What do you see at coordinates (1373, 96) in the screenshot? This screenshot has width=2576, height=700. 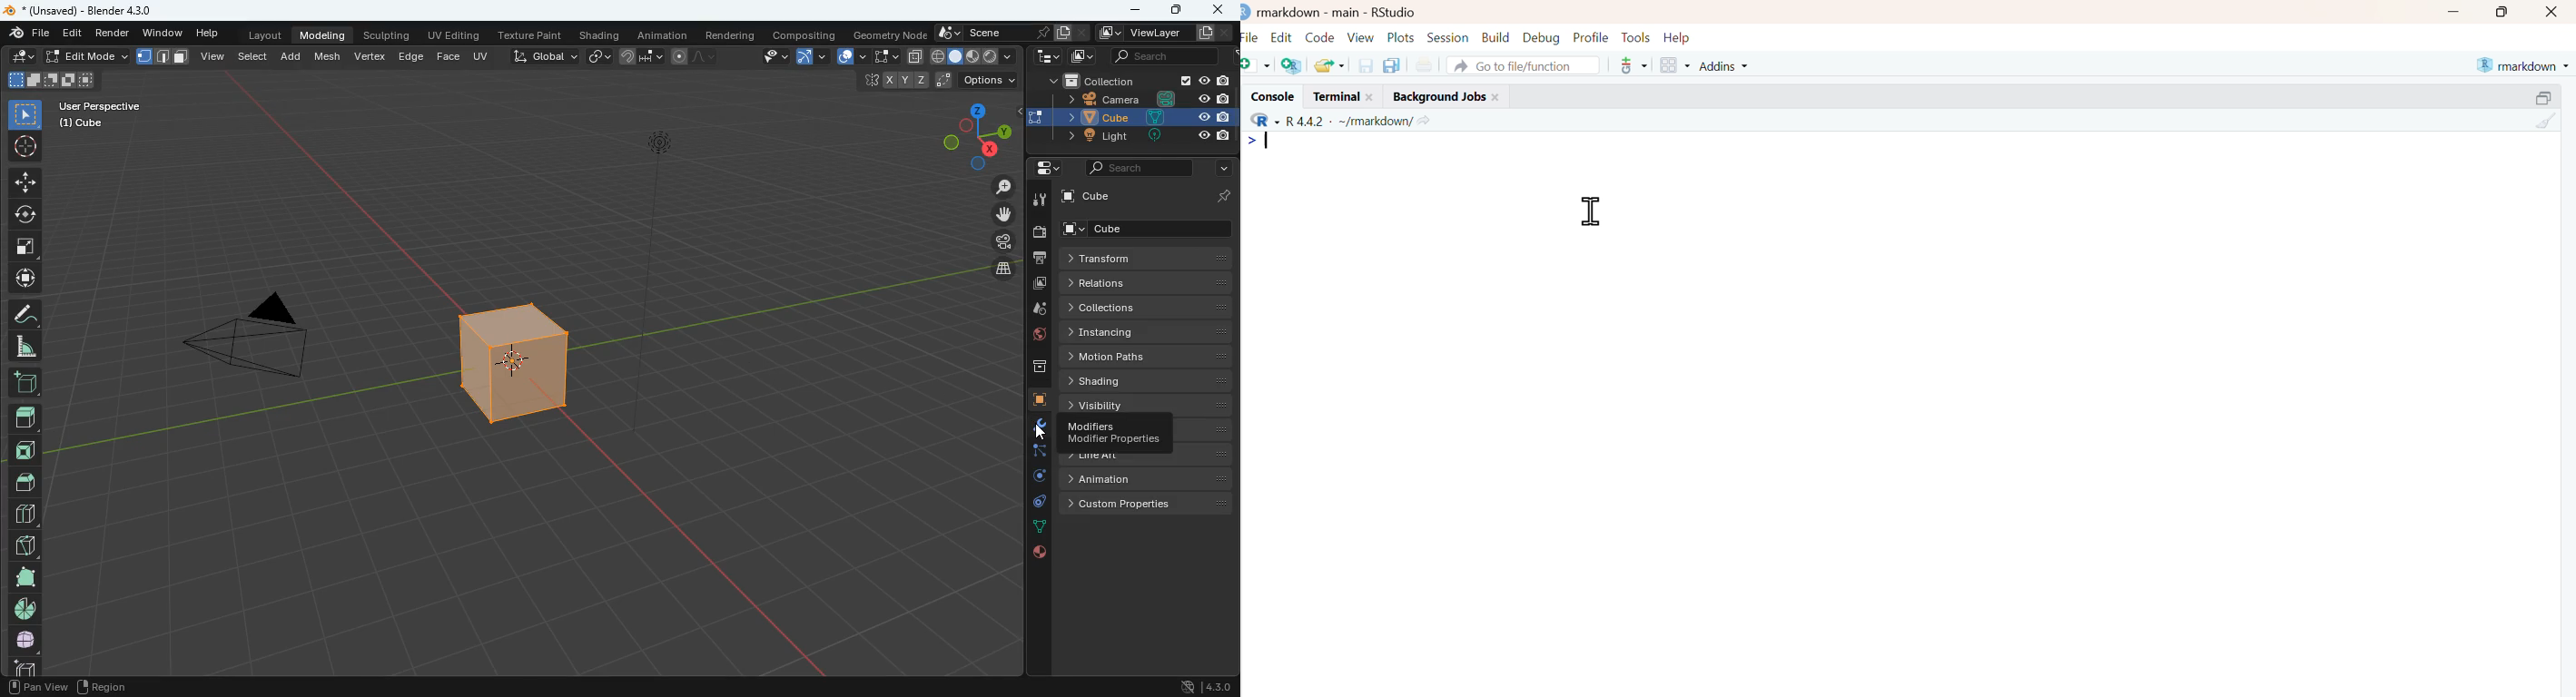 I see `close` at bounding box center [1373, 96].